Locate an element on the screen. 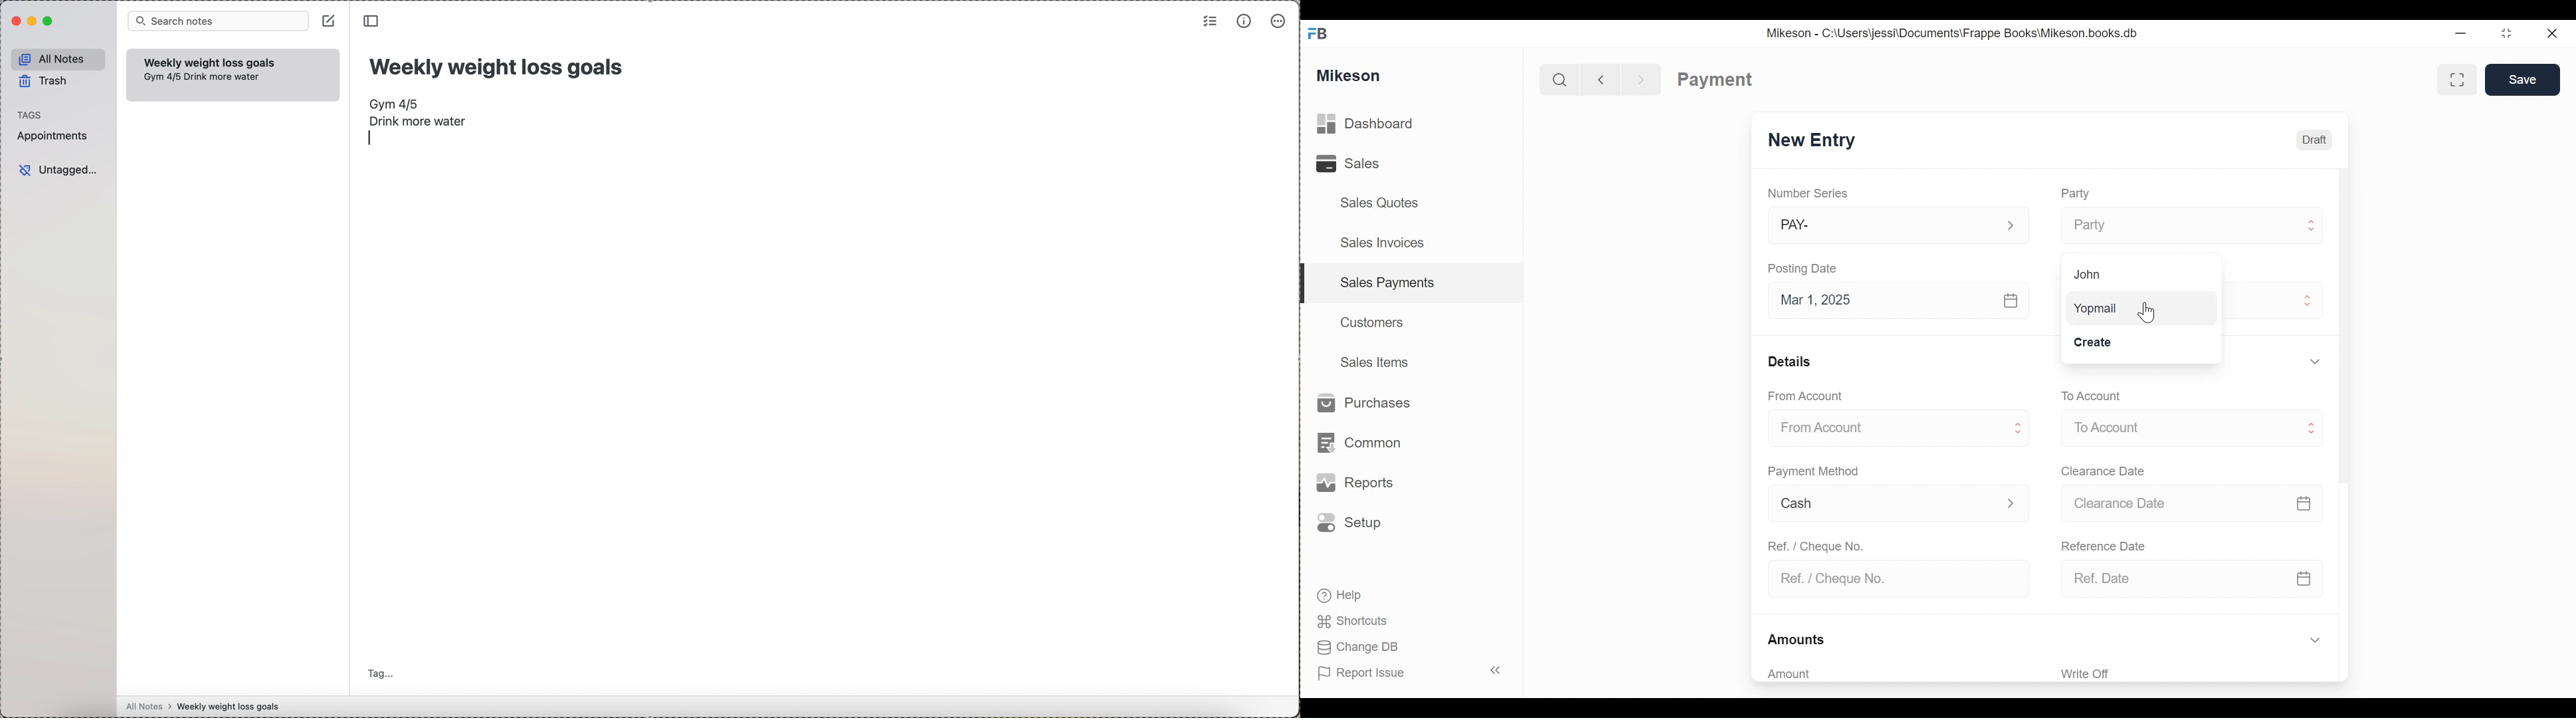 This screenshot has height=728, width=2576. Sales Items is located at coordinates (1381, 363).